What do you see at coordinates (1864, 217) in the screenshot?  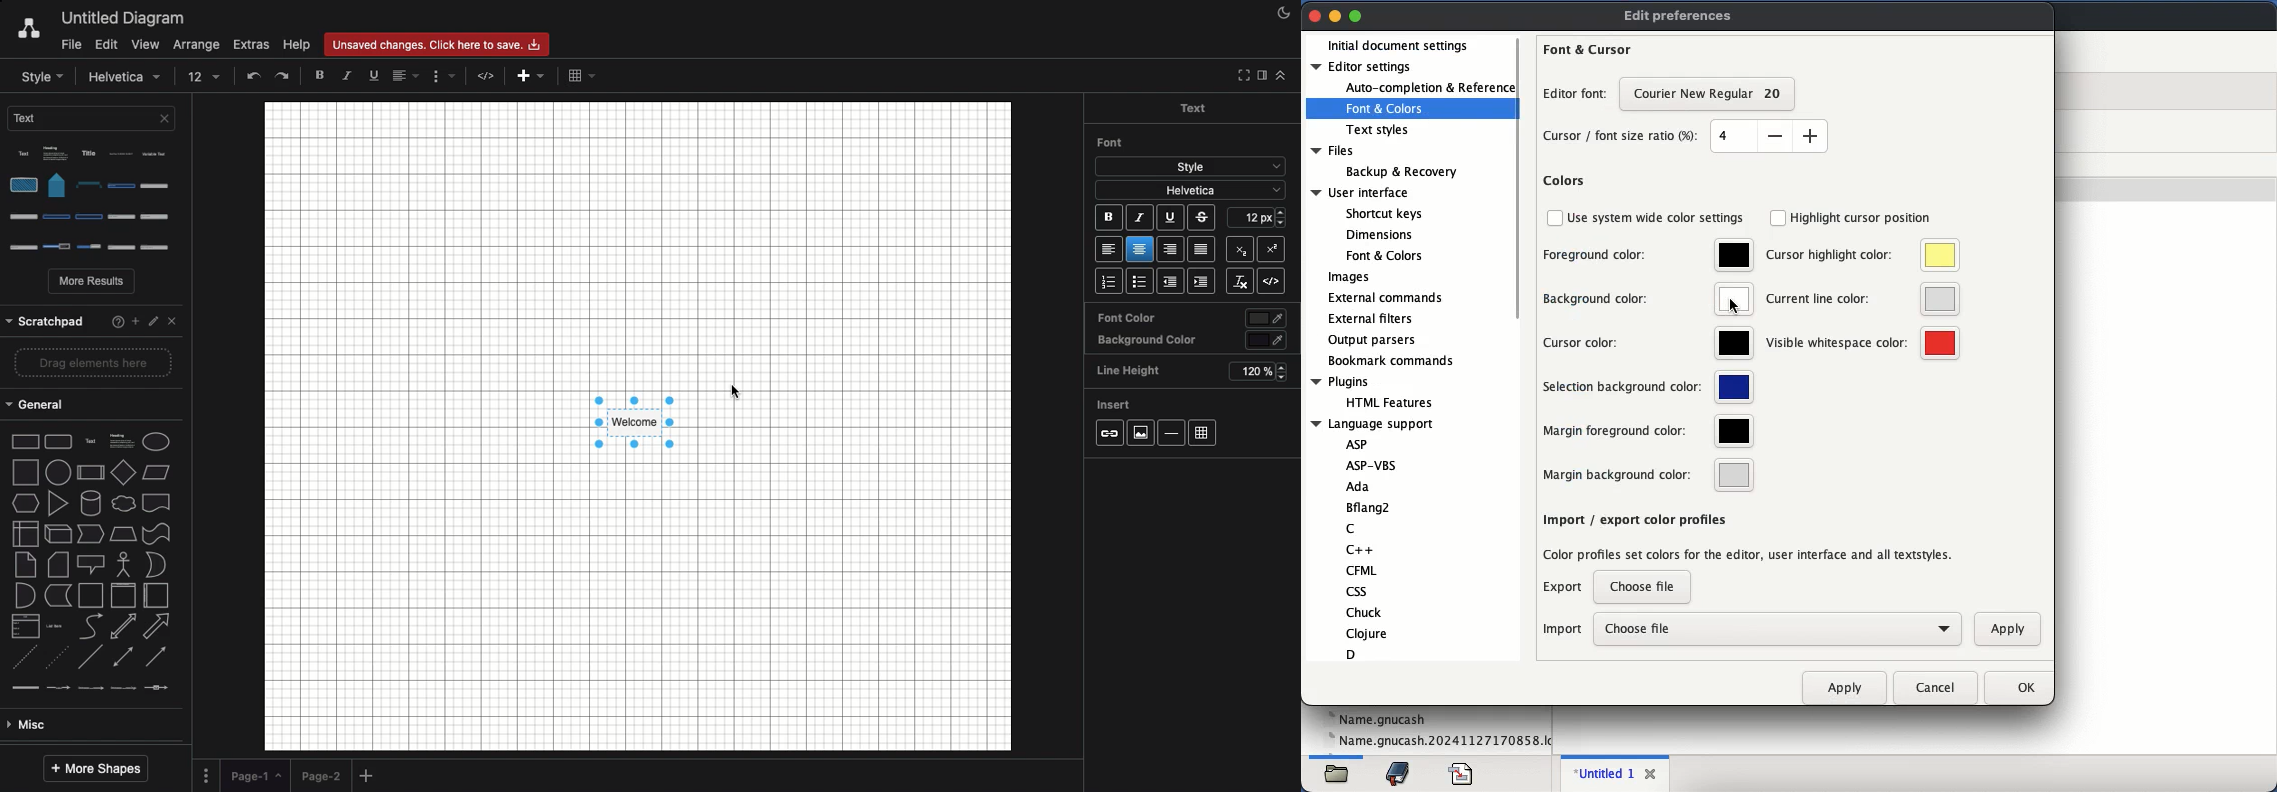 I see `highlight cursor position` at bounding box center [1864, 217].